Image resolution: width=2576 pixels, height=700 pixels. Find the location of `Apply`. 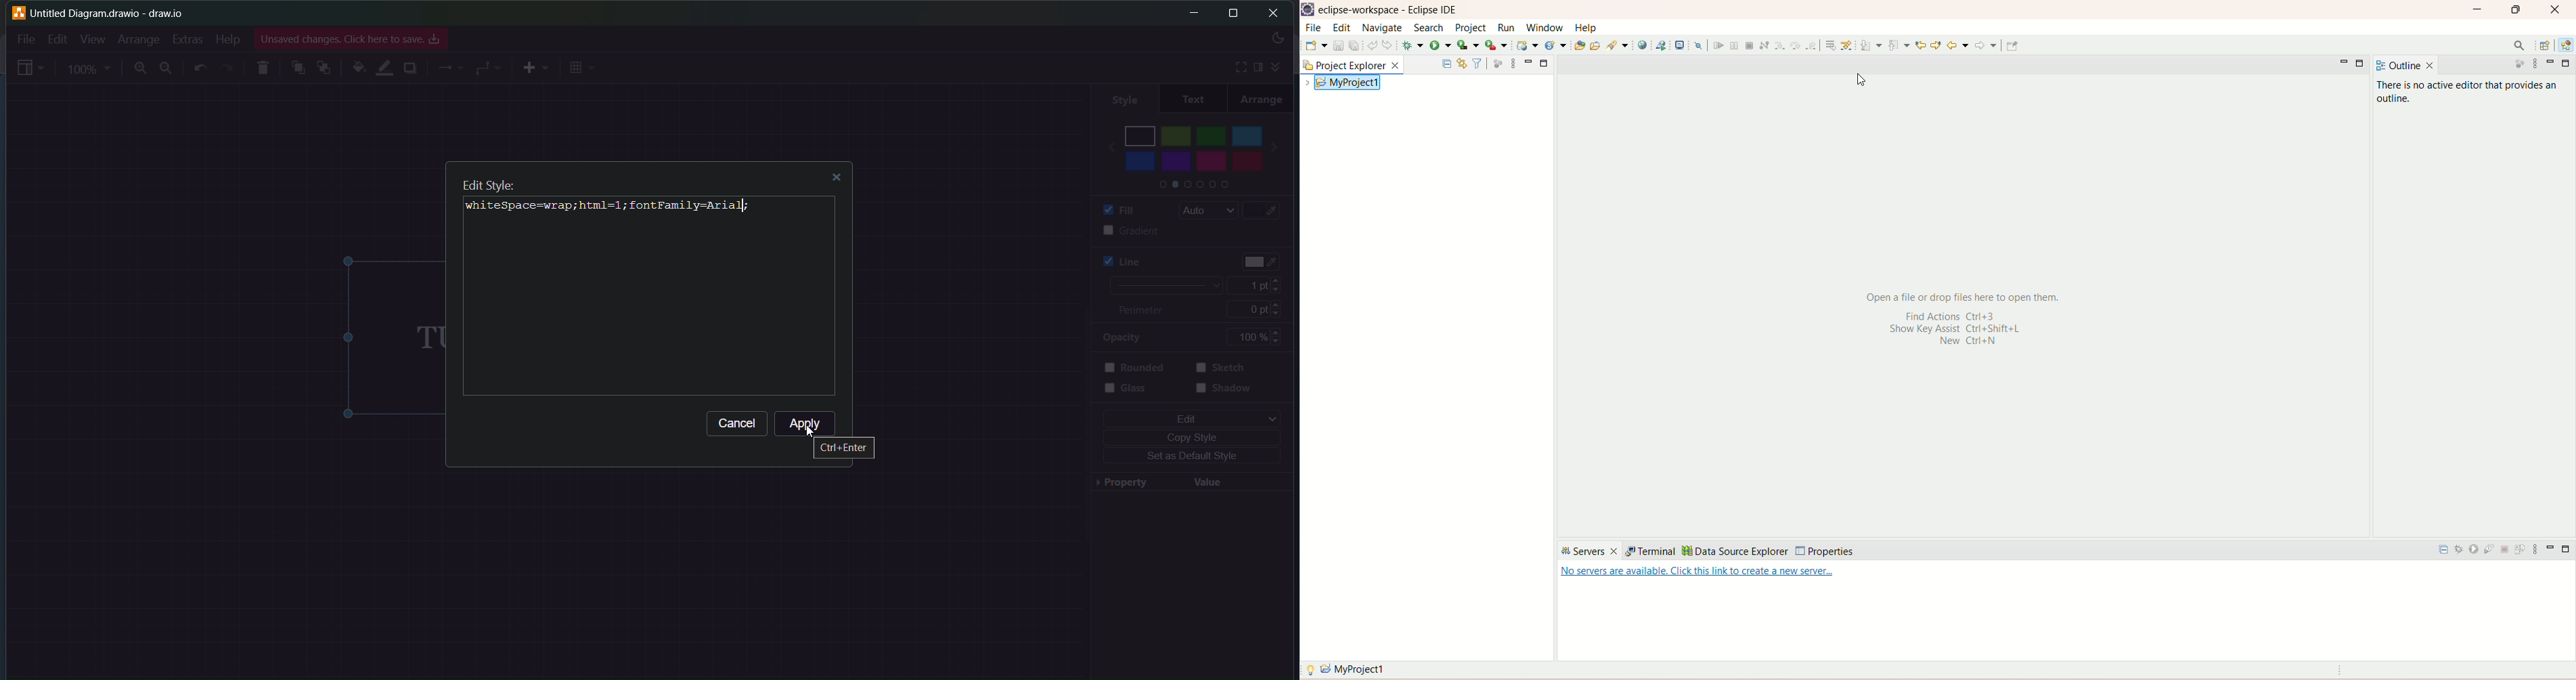

Apply is located at coordinates (807, 425).